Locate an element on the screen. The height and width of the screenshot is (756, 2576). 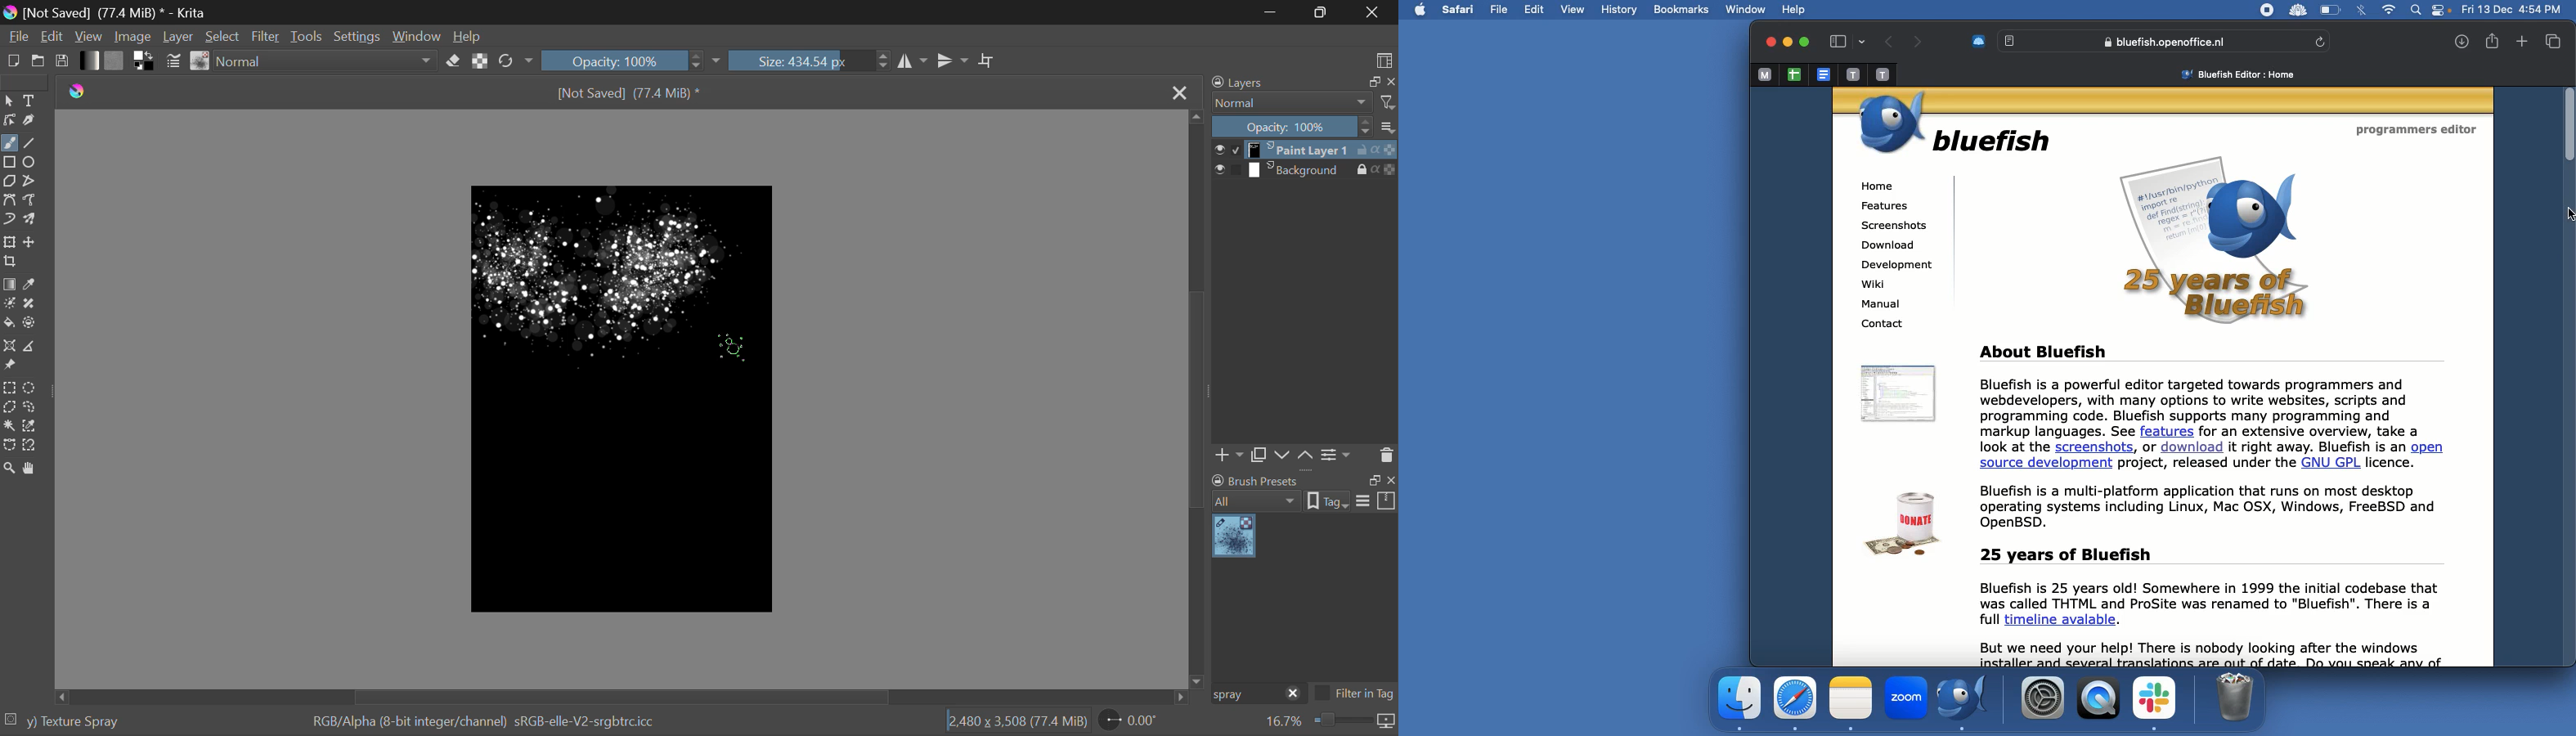
Dynamic Brush is located at coordinates (9, 218).